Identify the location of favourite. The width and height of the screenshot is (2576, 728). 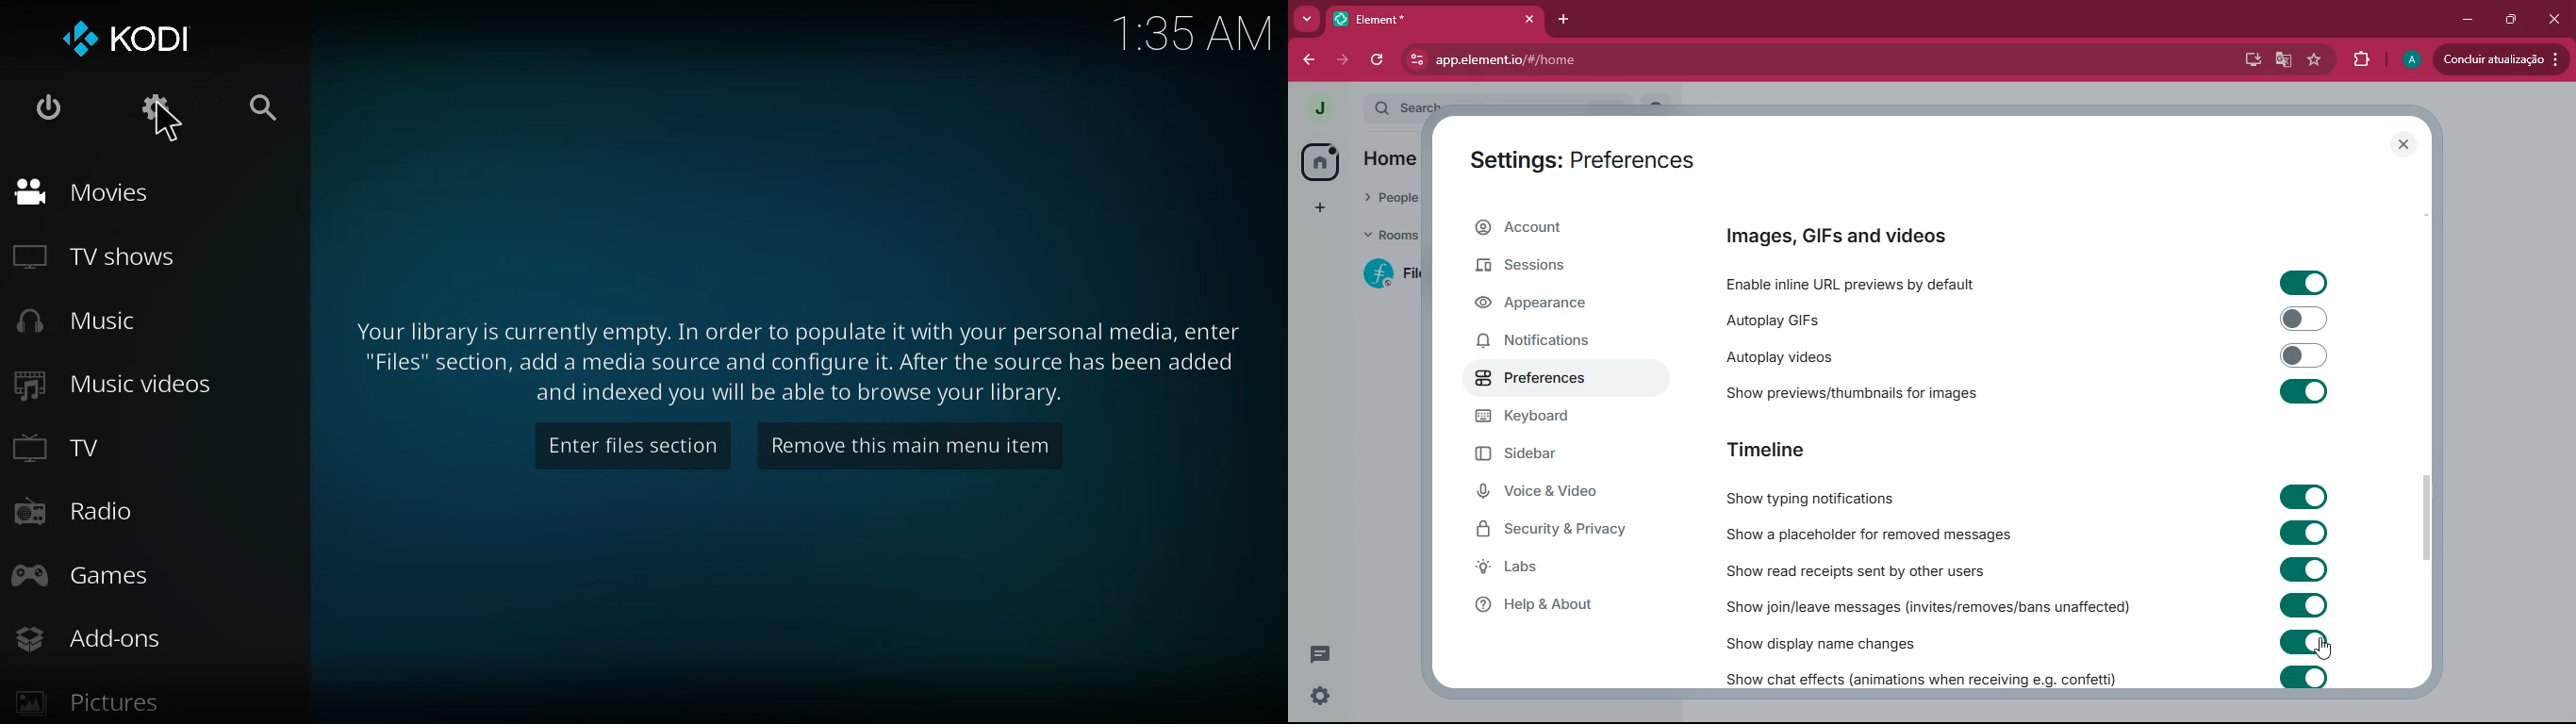
(2315, 60).